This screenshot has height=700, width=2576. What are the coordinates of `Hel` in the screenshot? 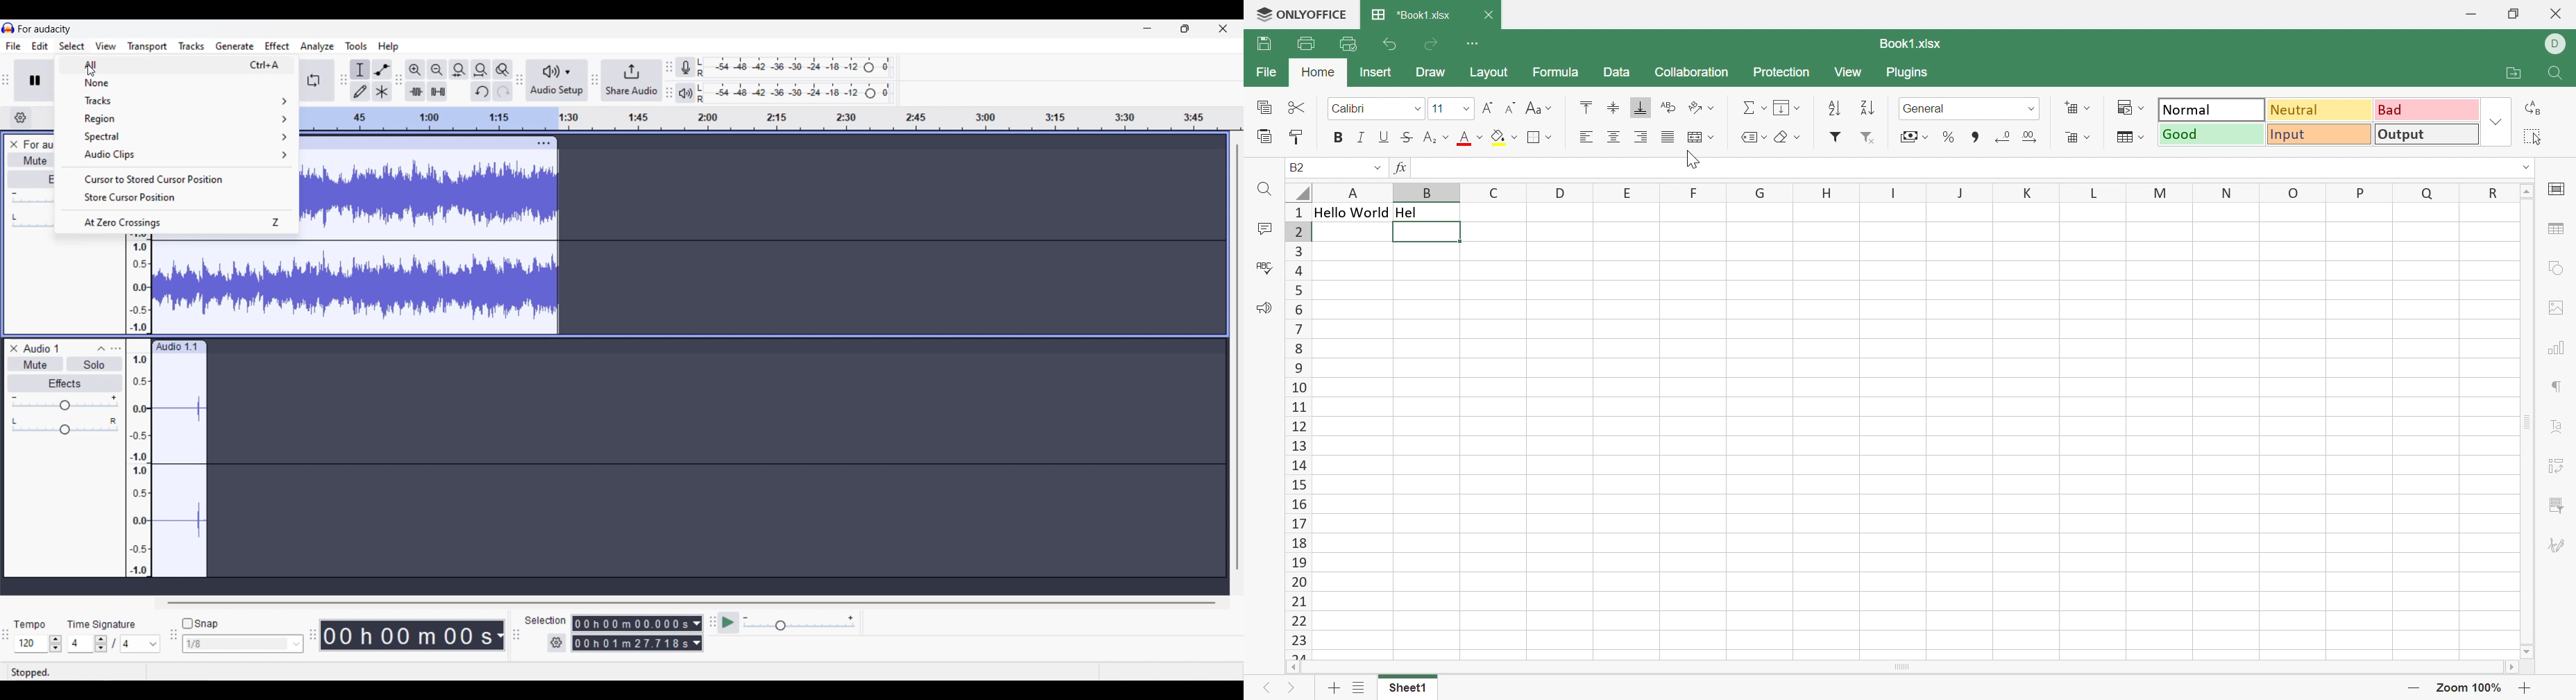 It's located at (1408, 211).